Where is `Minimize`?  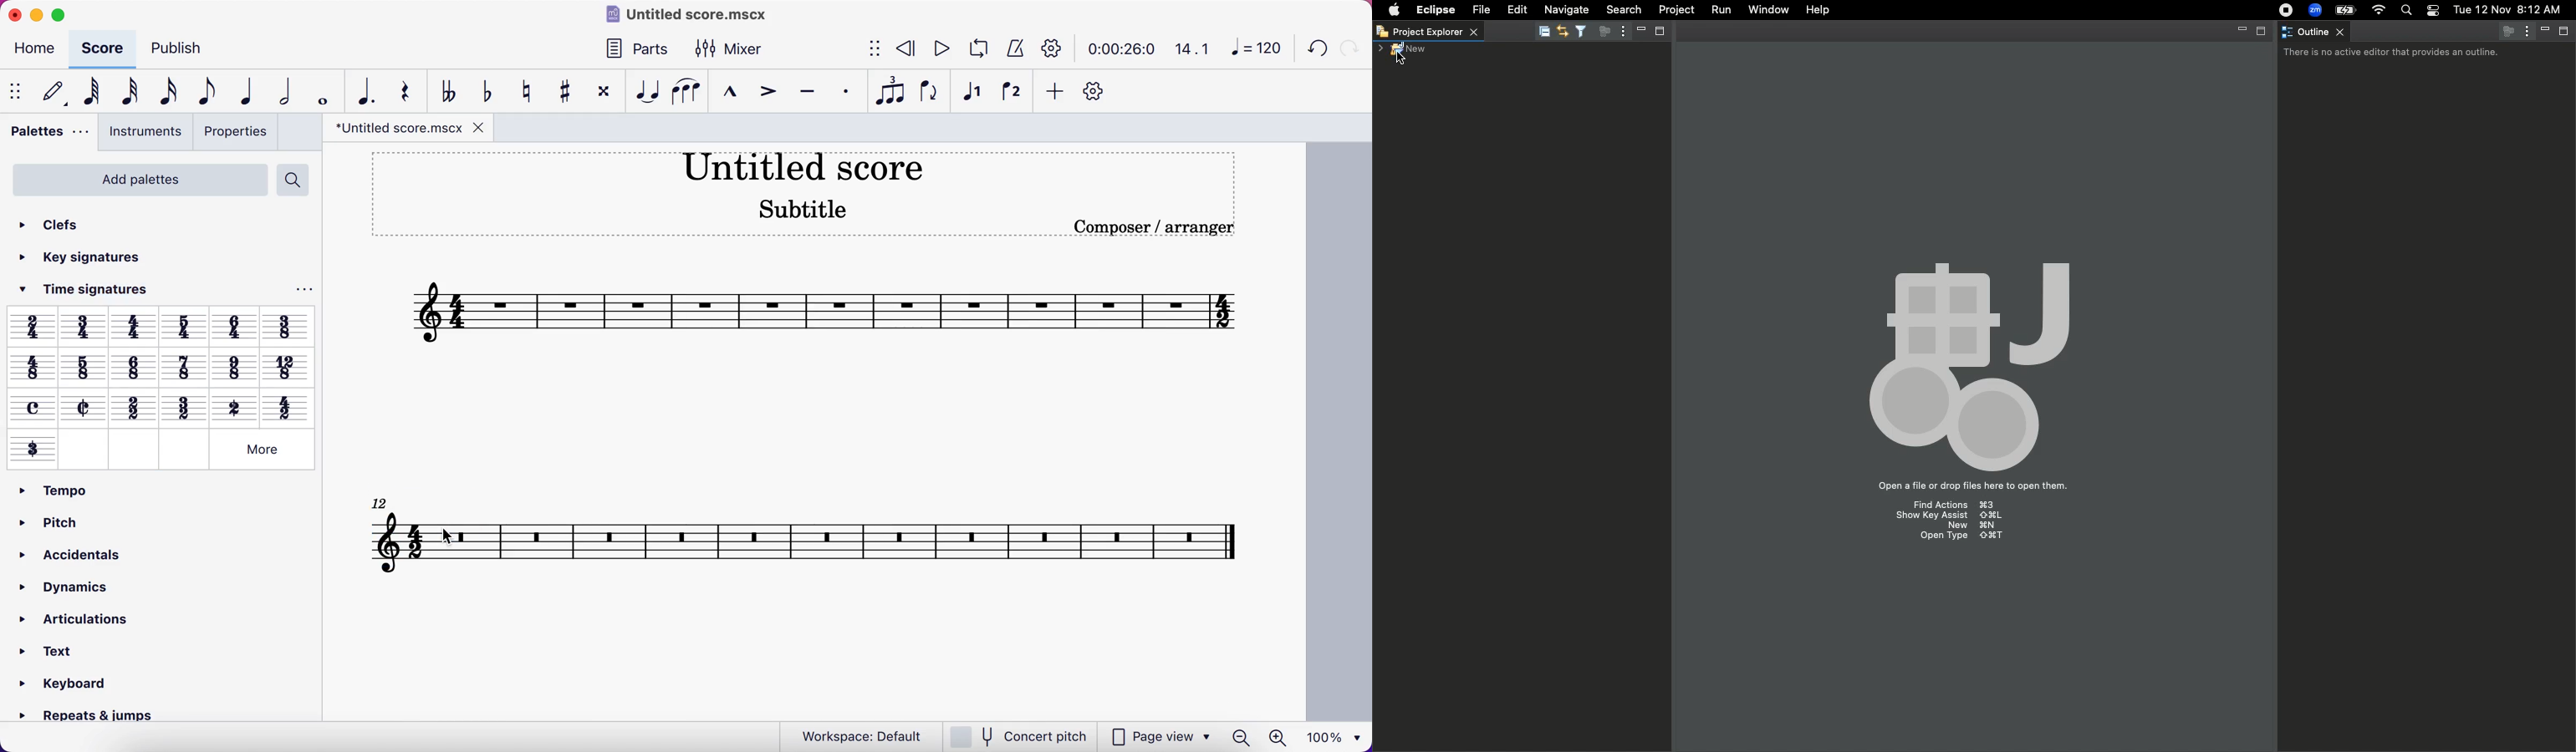
Minimize is located at coordinates (2239, 30).